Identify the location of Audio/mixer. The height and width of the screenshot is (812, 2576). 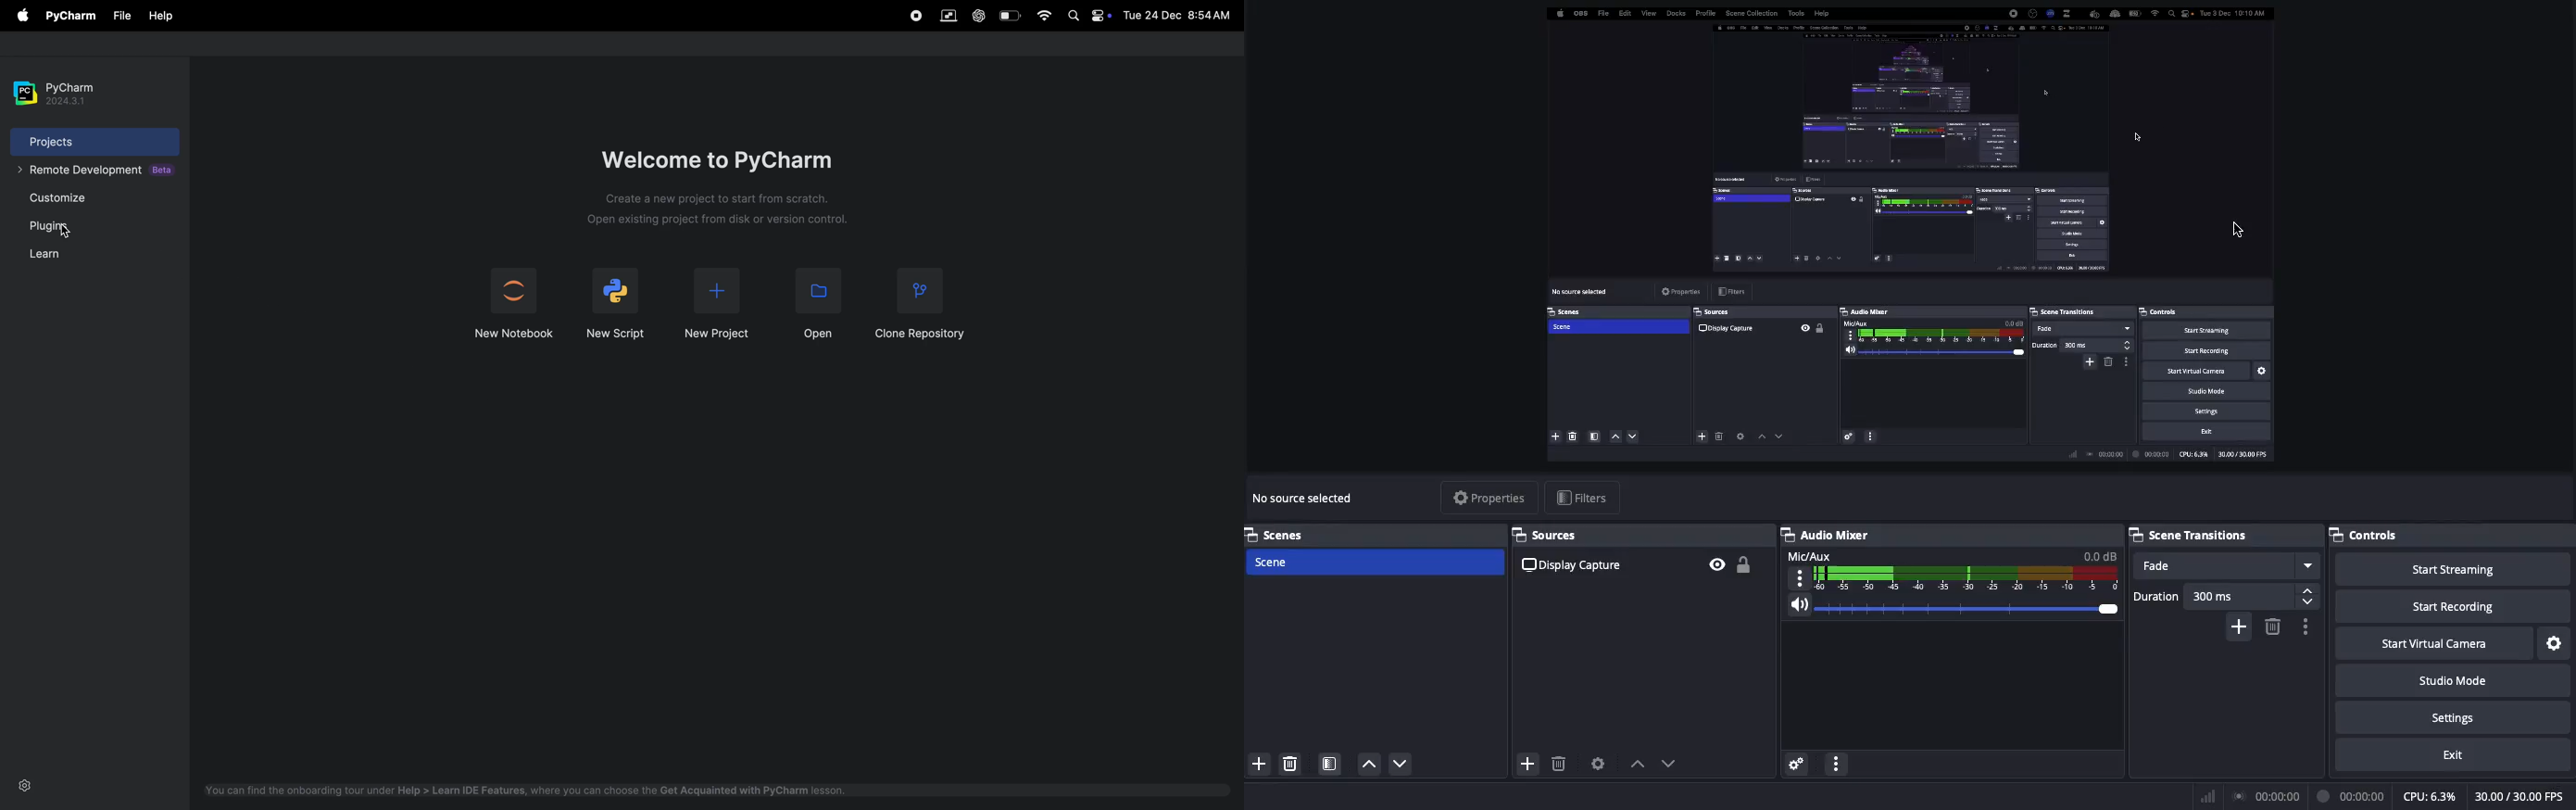
(1944, 532).